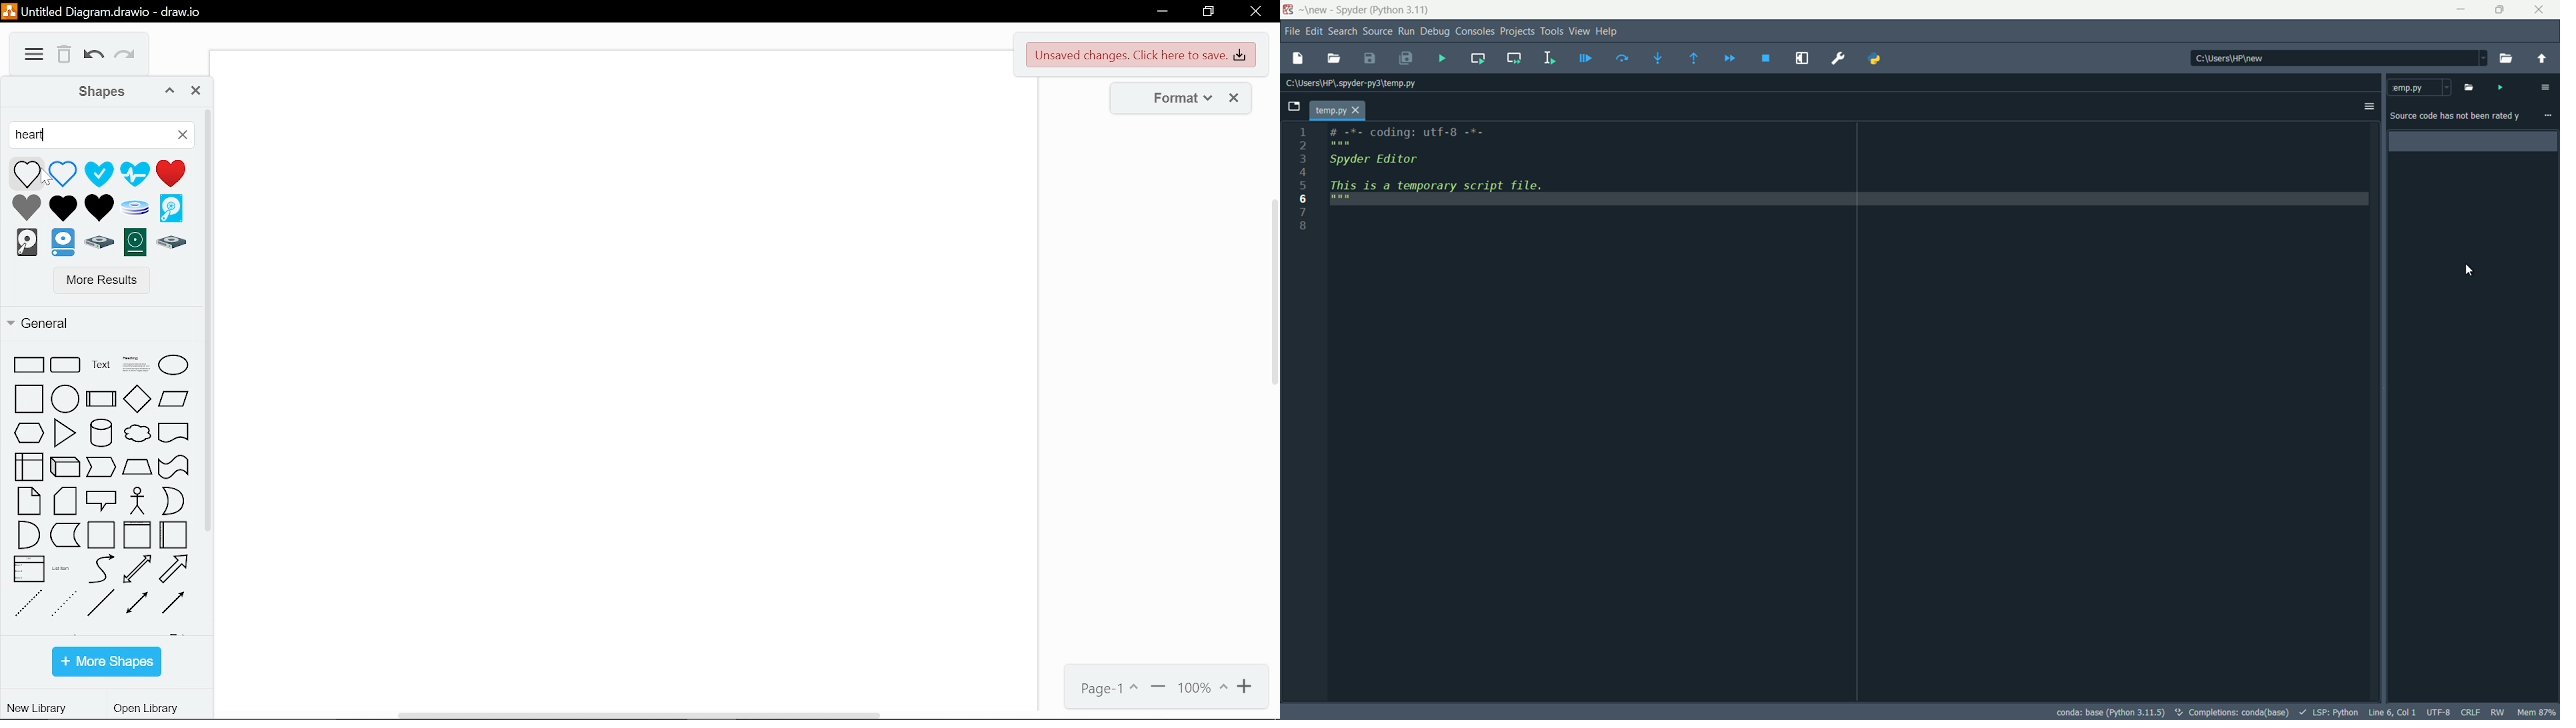 The height and width of the screenshot is (728, 2576). I want to click on options, so click(2367, 107).